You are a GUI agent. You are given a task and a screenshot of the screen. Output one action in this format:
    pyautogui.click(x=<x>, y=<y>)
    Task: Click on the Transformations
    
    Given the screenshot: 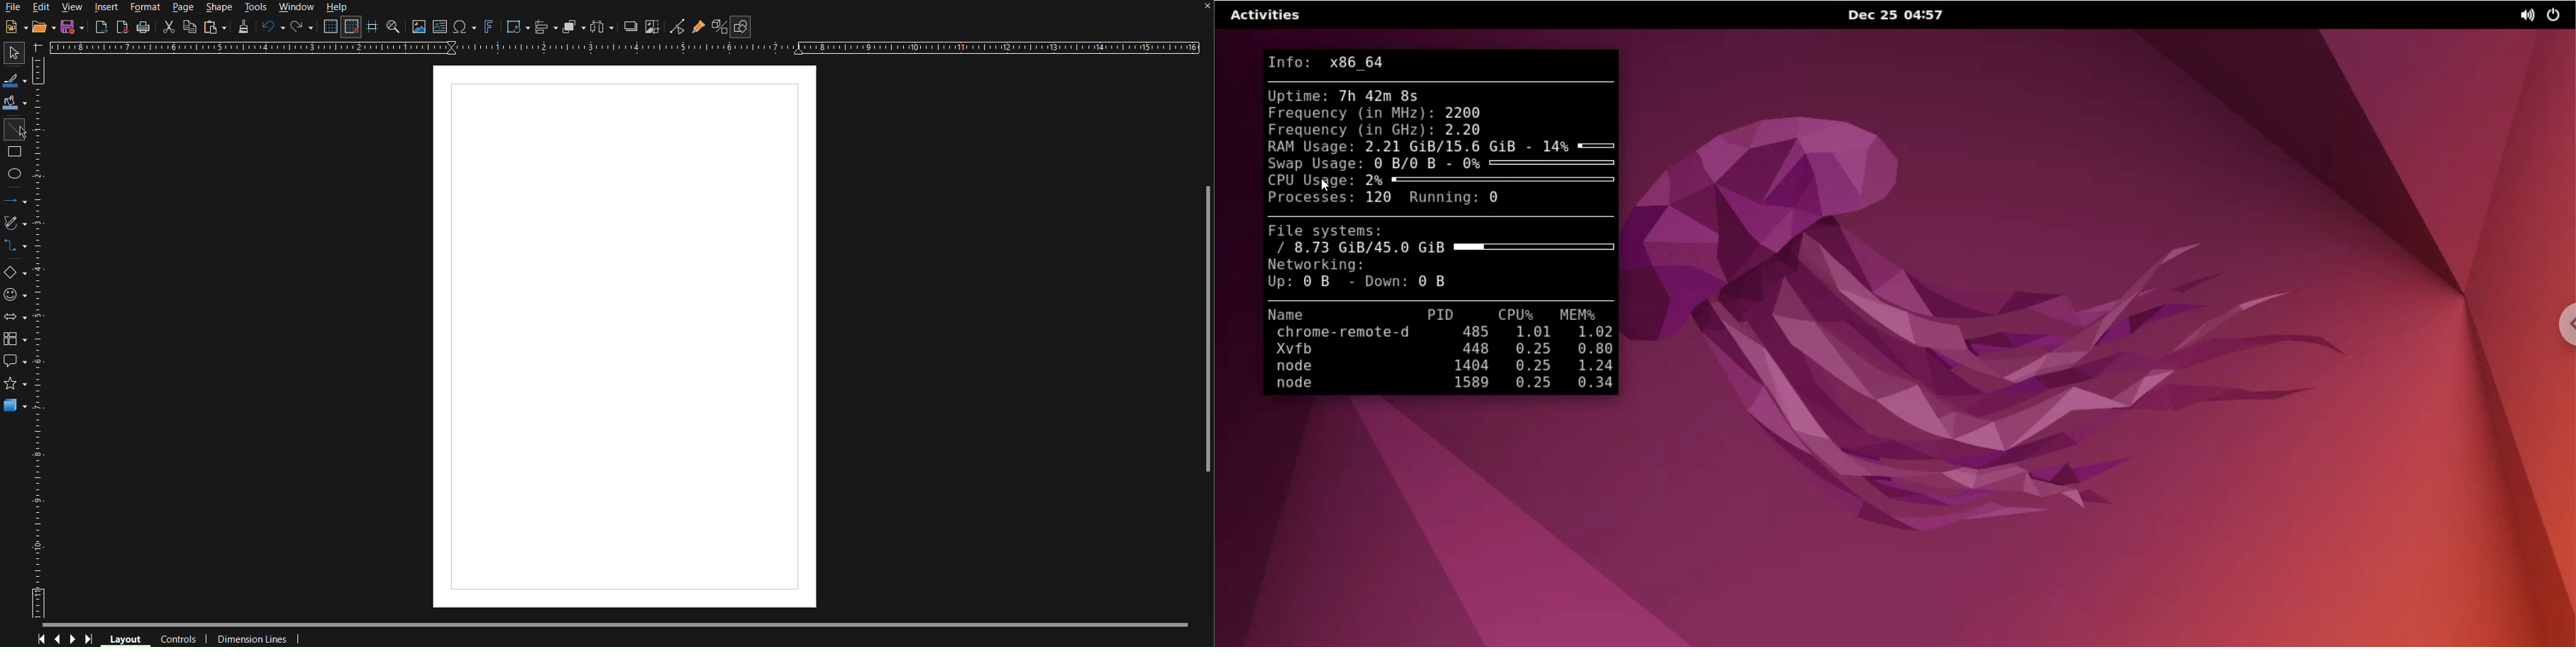 What is the action you would take?
    pyautogui.click(x=517, y=27)
    